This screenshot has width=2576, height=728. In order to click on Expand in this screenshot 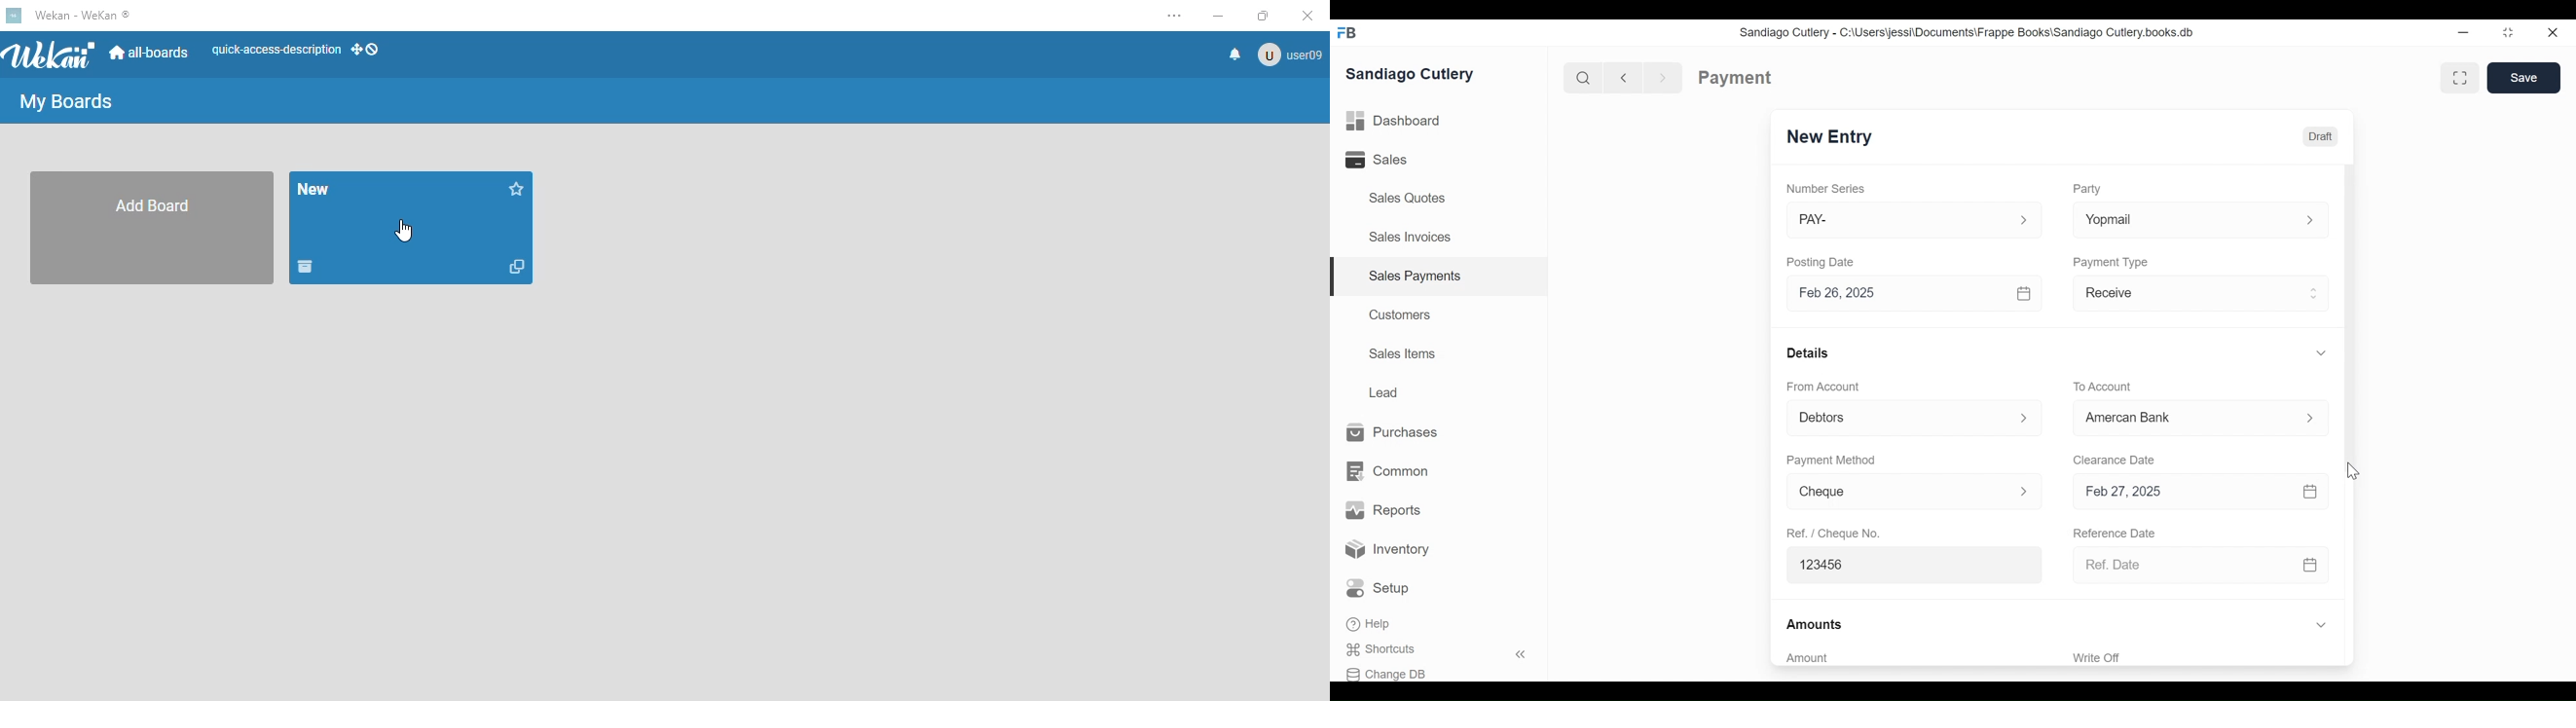, I will do `click(2312, 419)`.